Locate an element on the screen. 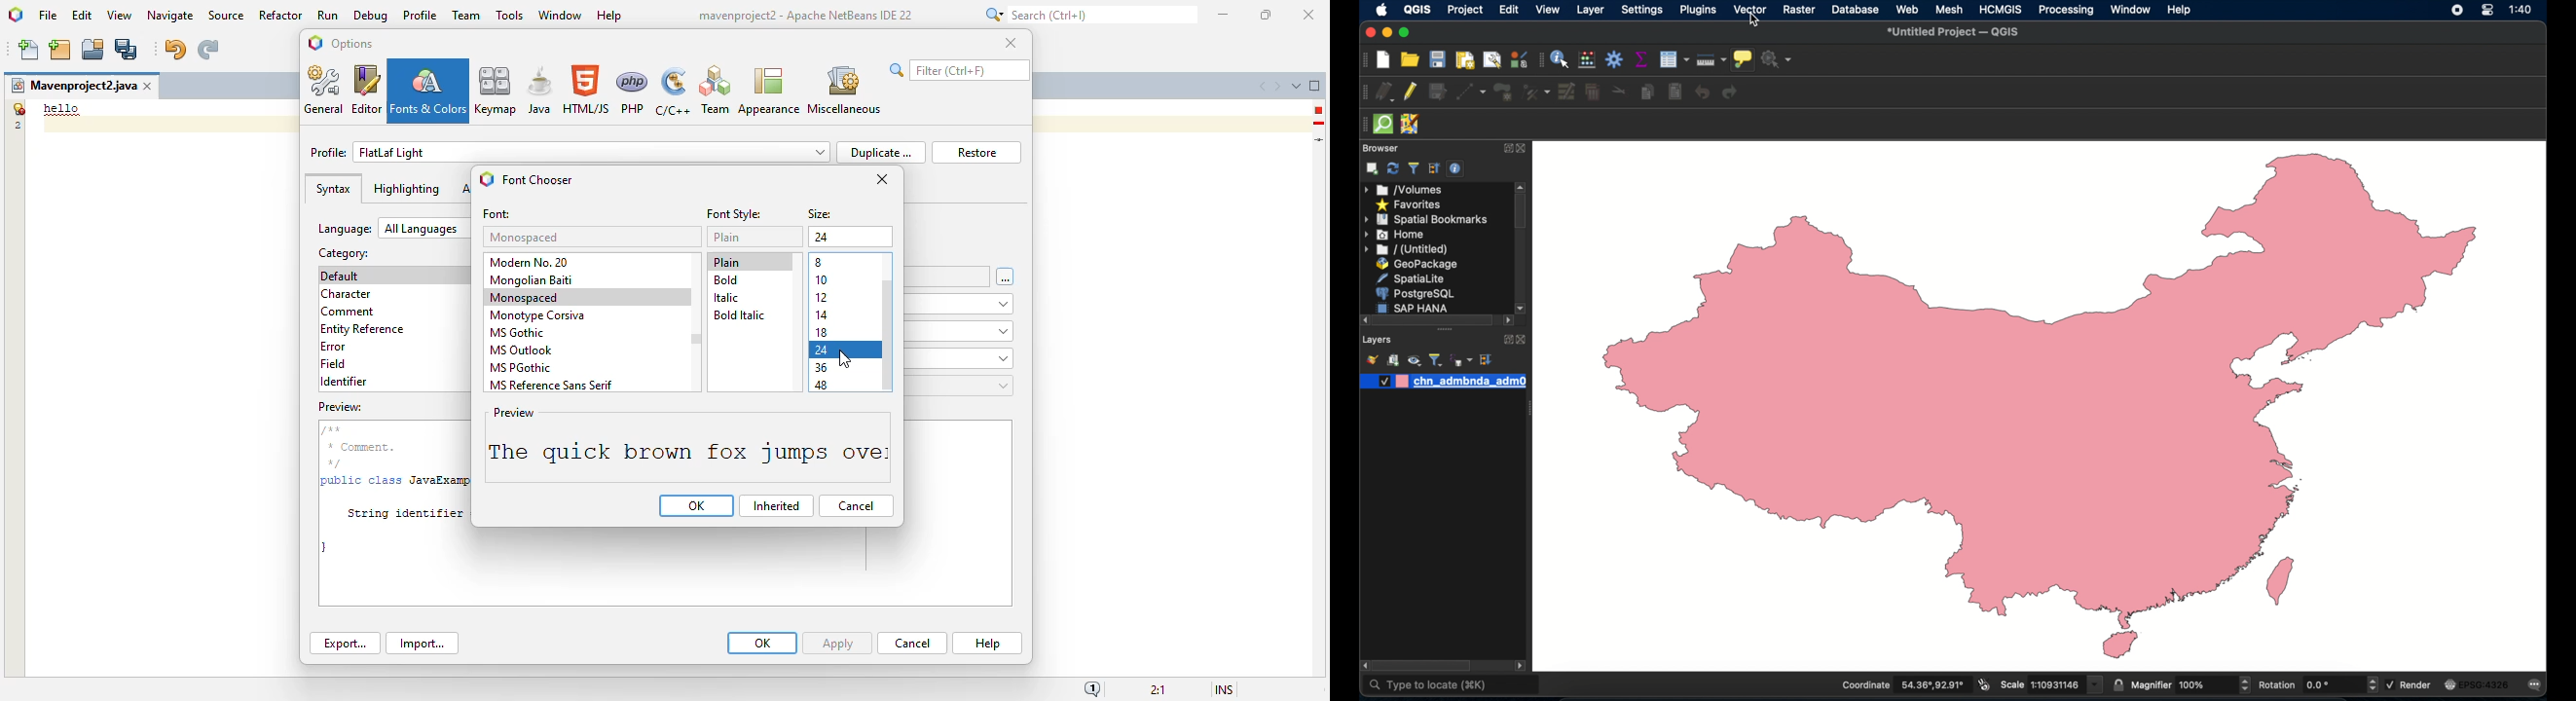  close is located at coordinates (1523, 340).